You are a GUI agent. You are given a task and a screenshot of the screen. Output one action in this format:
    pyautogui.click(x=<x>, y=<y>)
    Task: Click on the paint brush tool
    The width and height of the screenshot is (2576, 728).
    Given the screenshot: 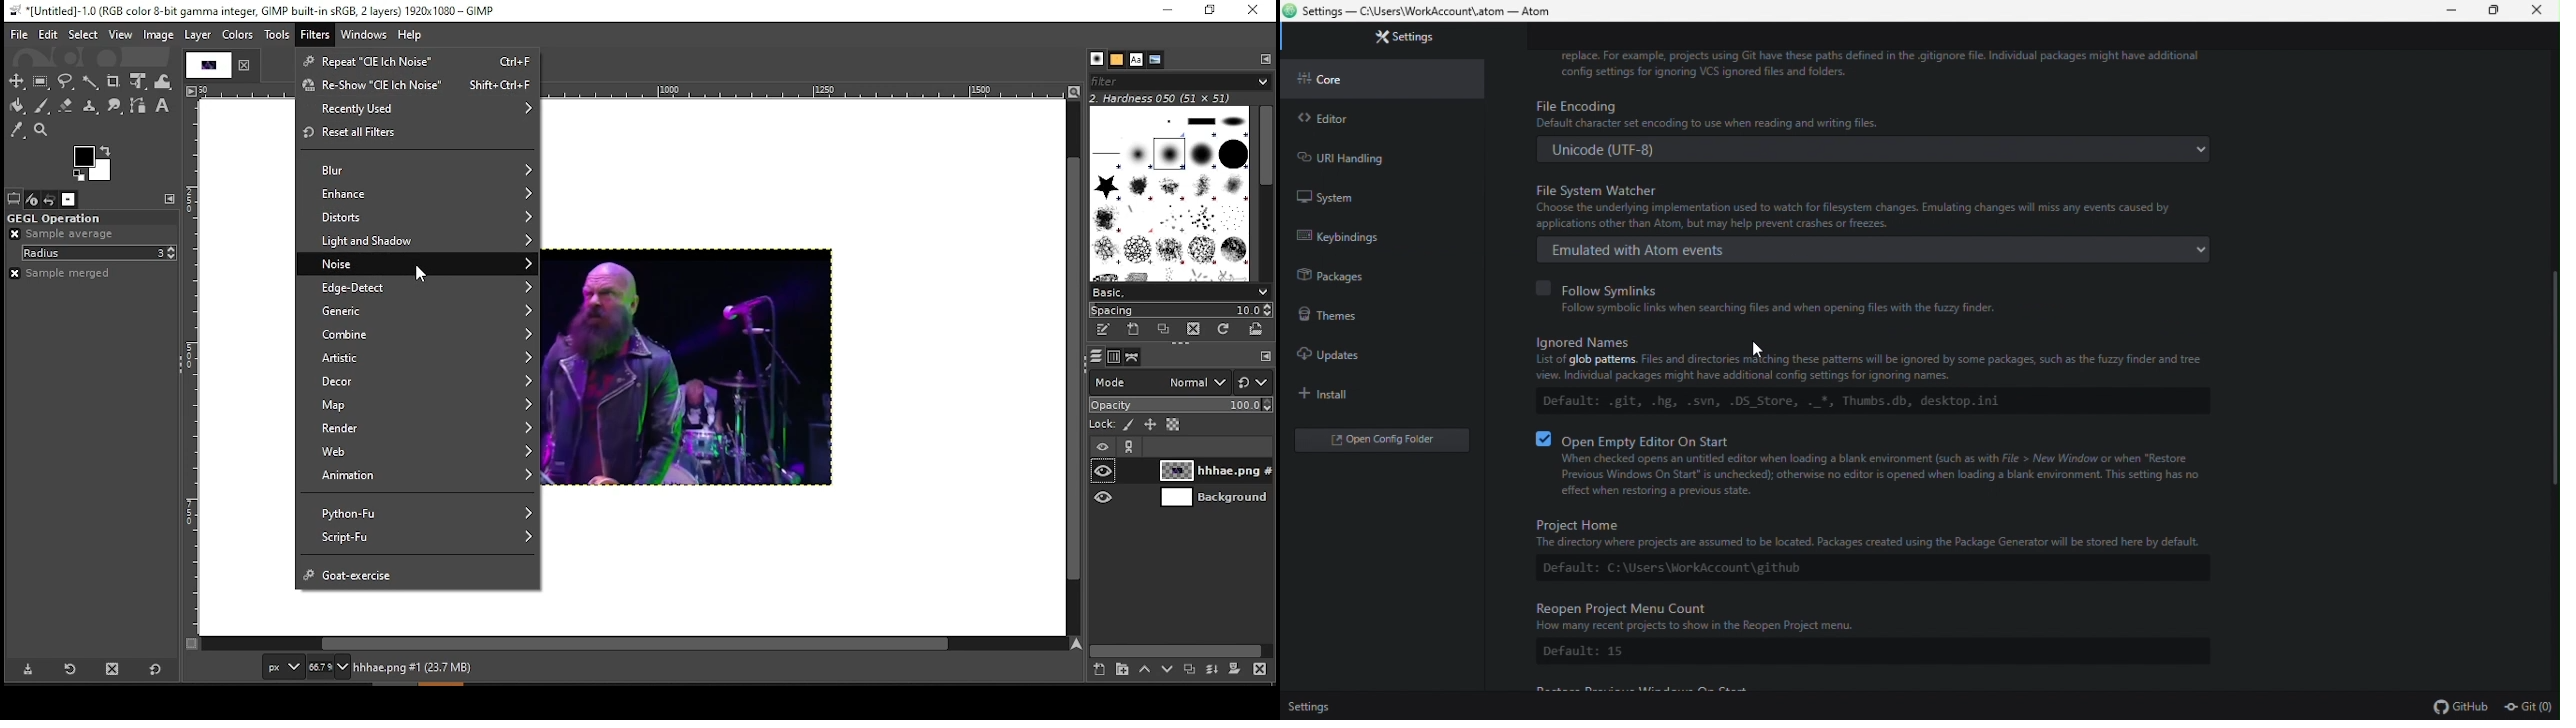 What is the action you would take?
    pyautogui.click(x=40, y=104)
    